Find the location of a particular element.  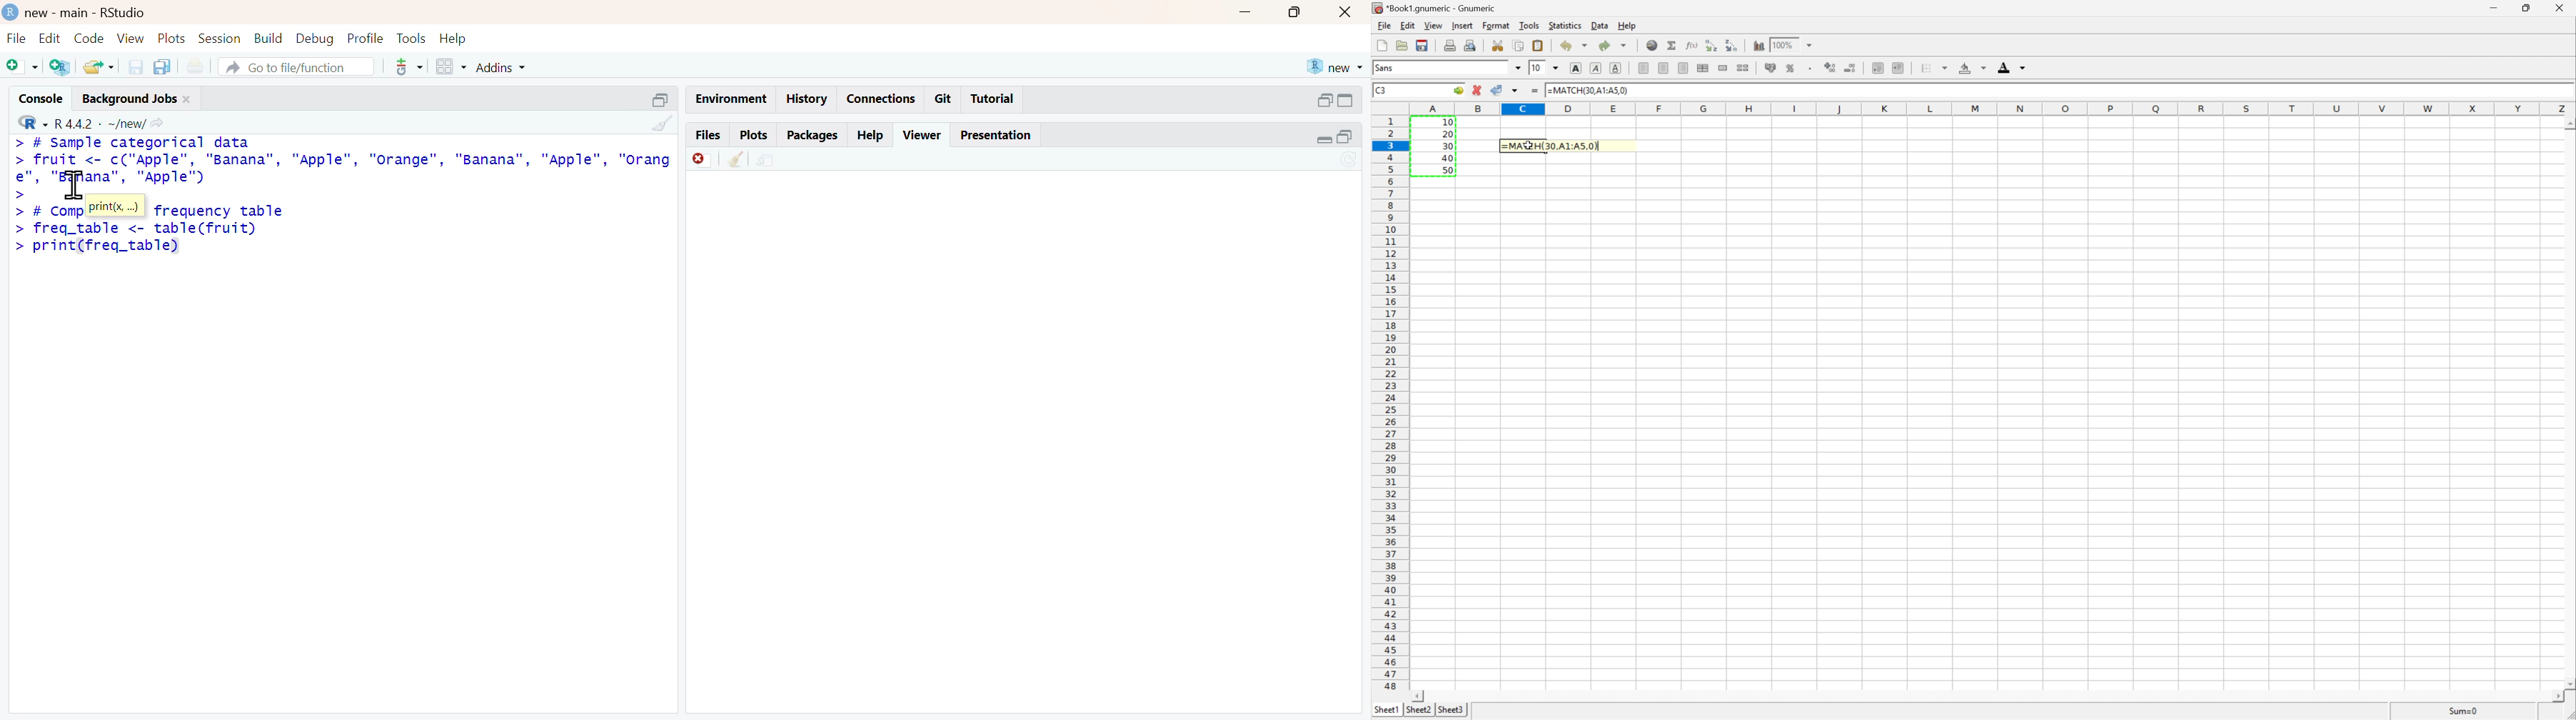

collapse is located at coordinates (1348, 102).